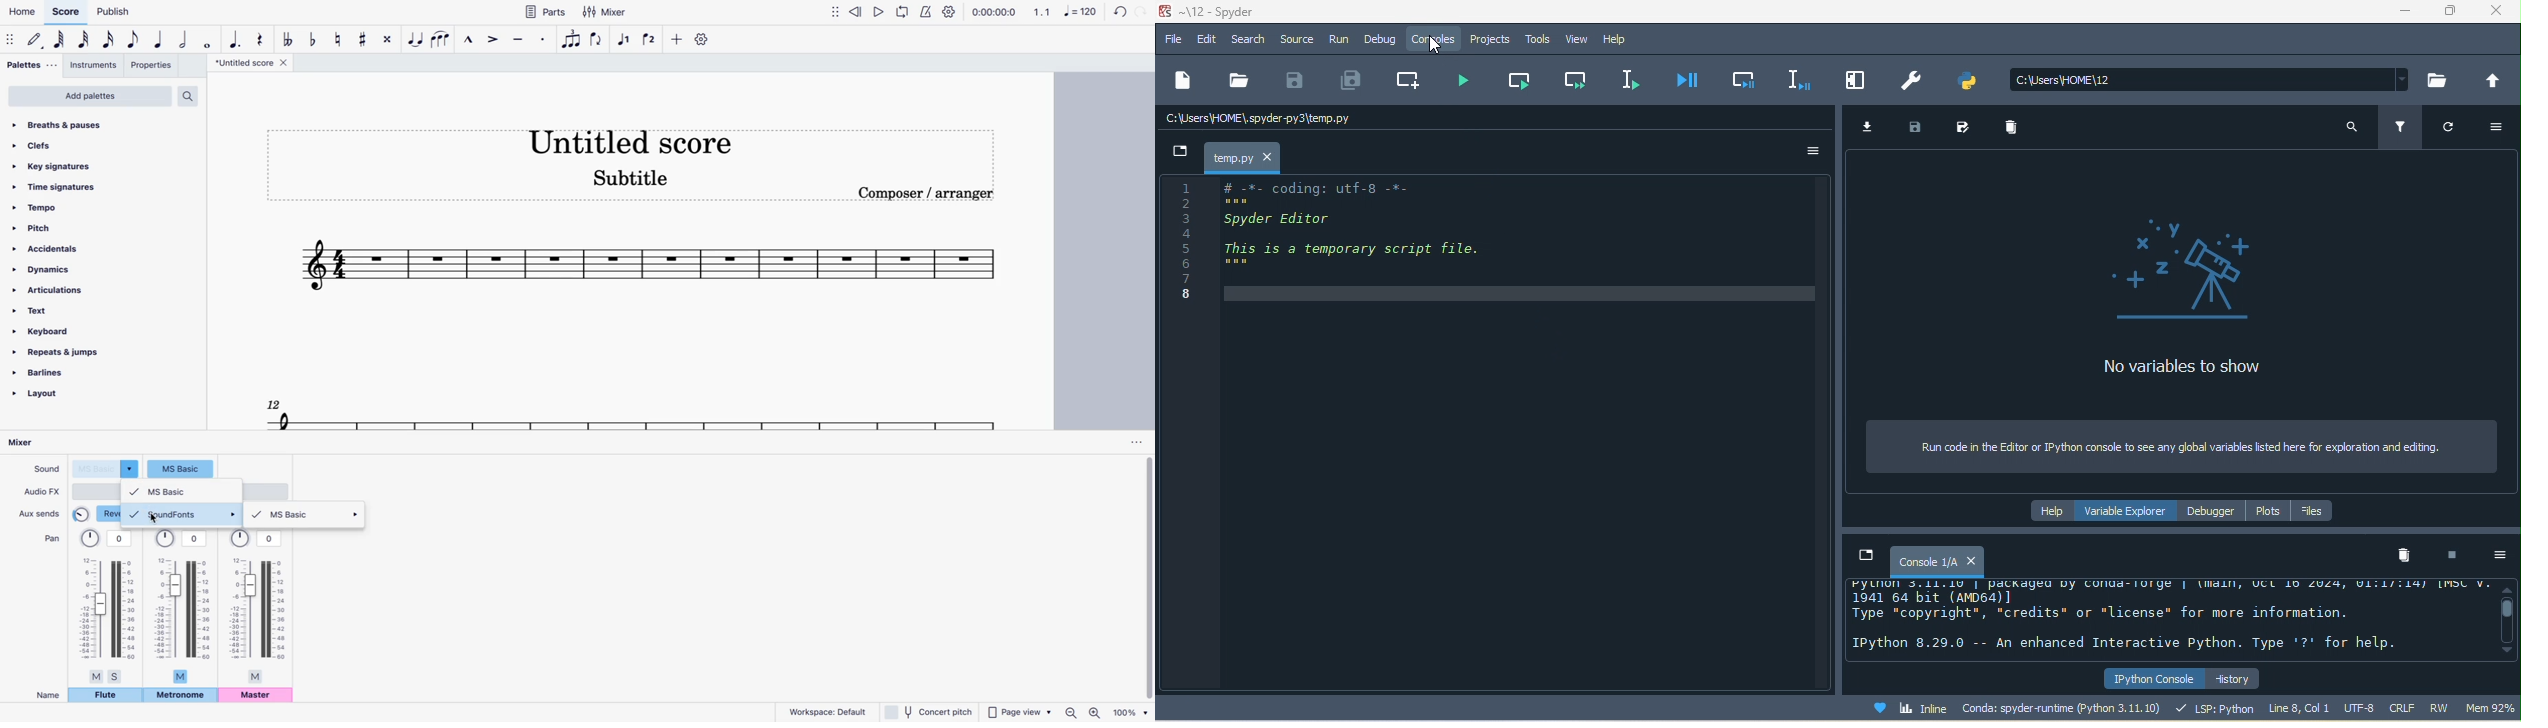 The width and height of the screenshot is (2548, 728). I want to click on pan, so click(107, 606).